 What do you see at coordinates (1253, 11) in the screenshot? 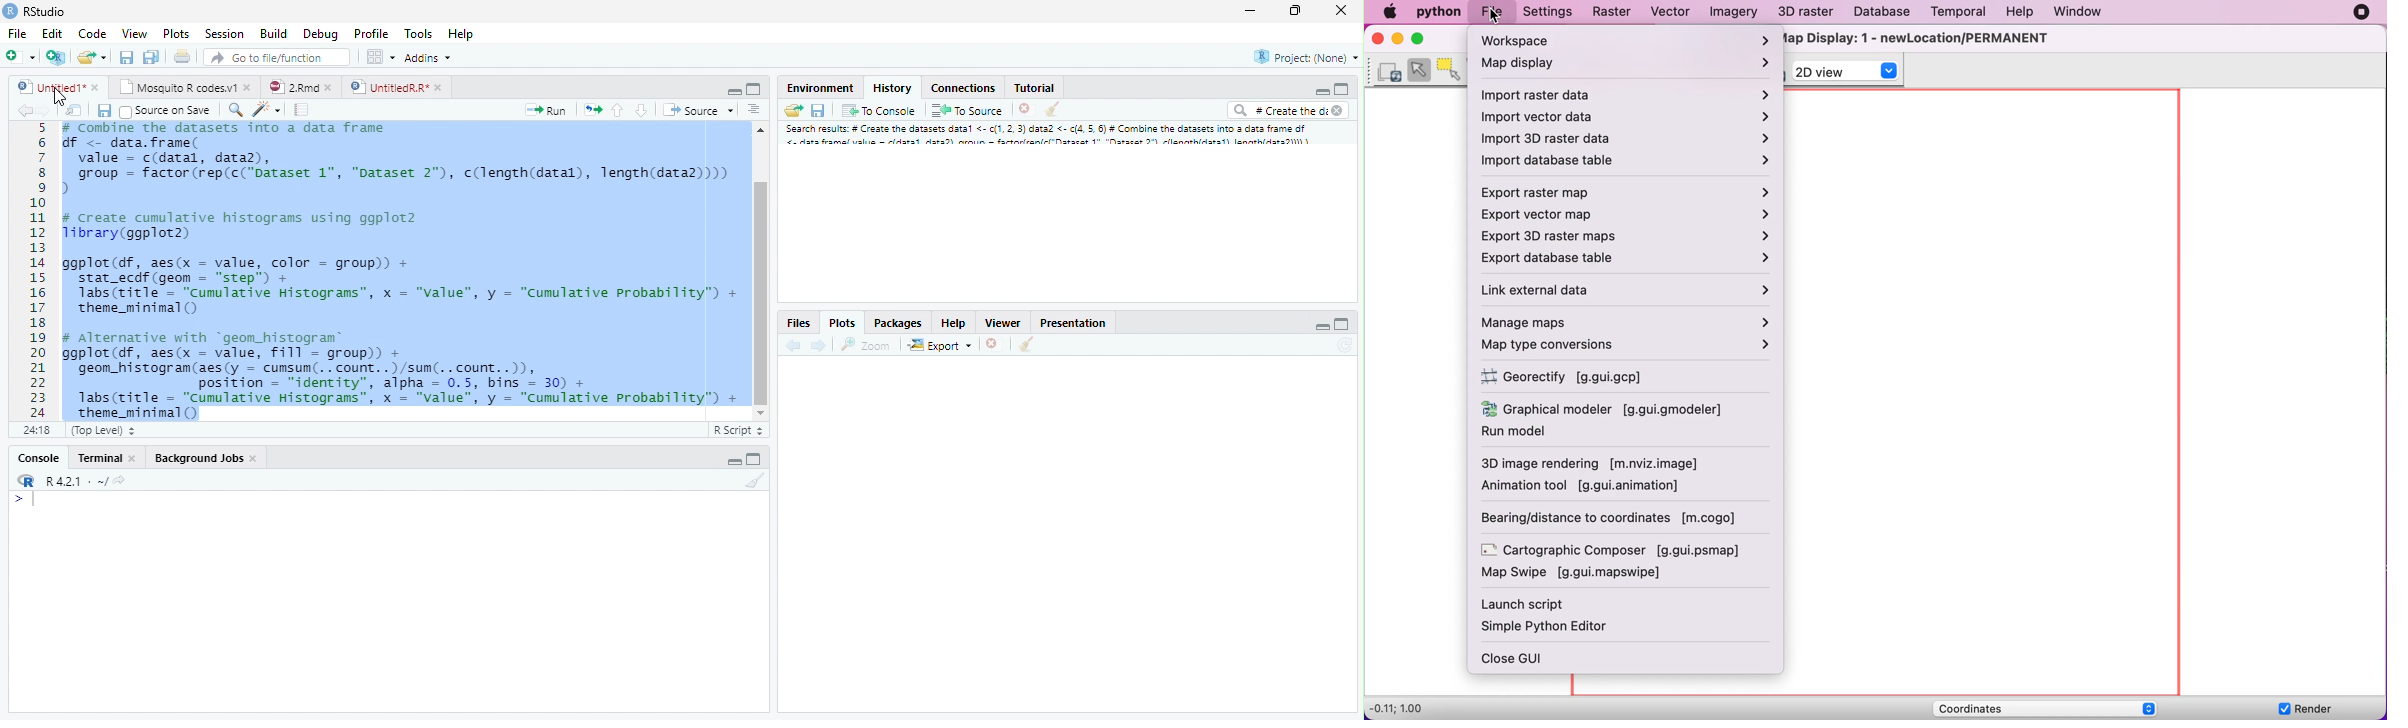
I see `Minimize` at bounding box center [1253, 11].